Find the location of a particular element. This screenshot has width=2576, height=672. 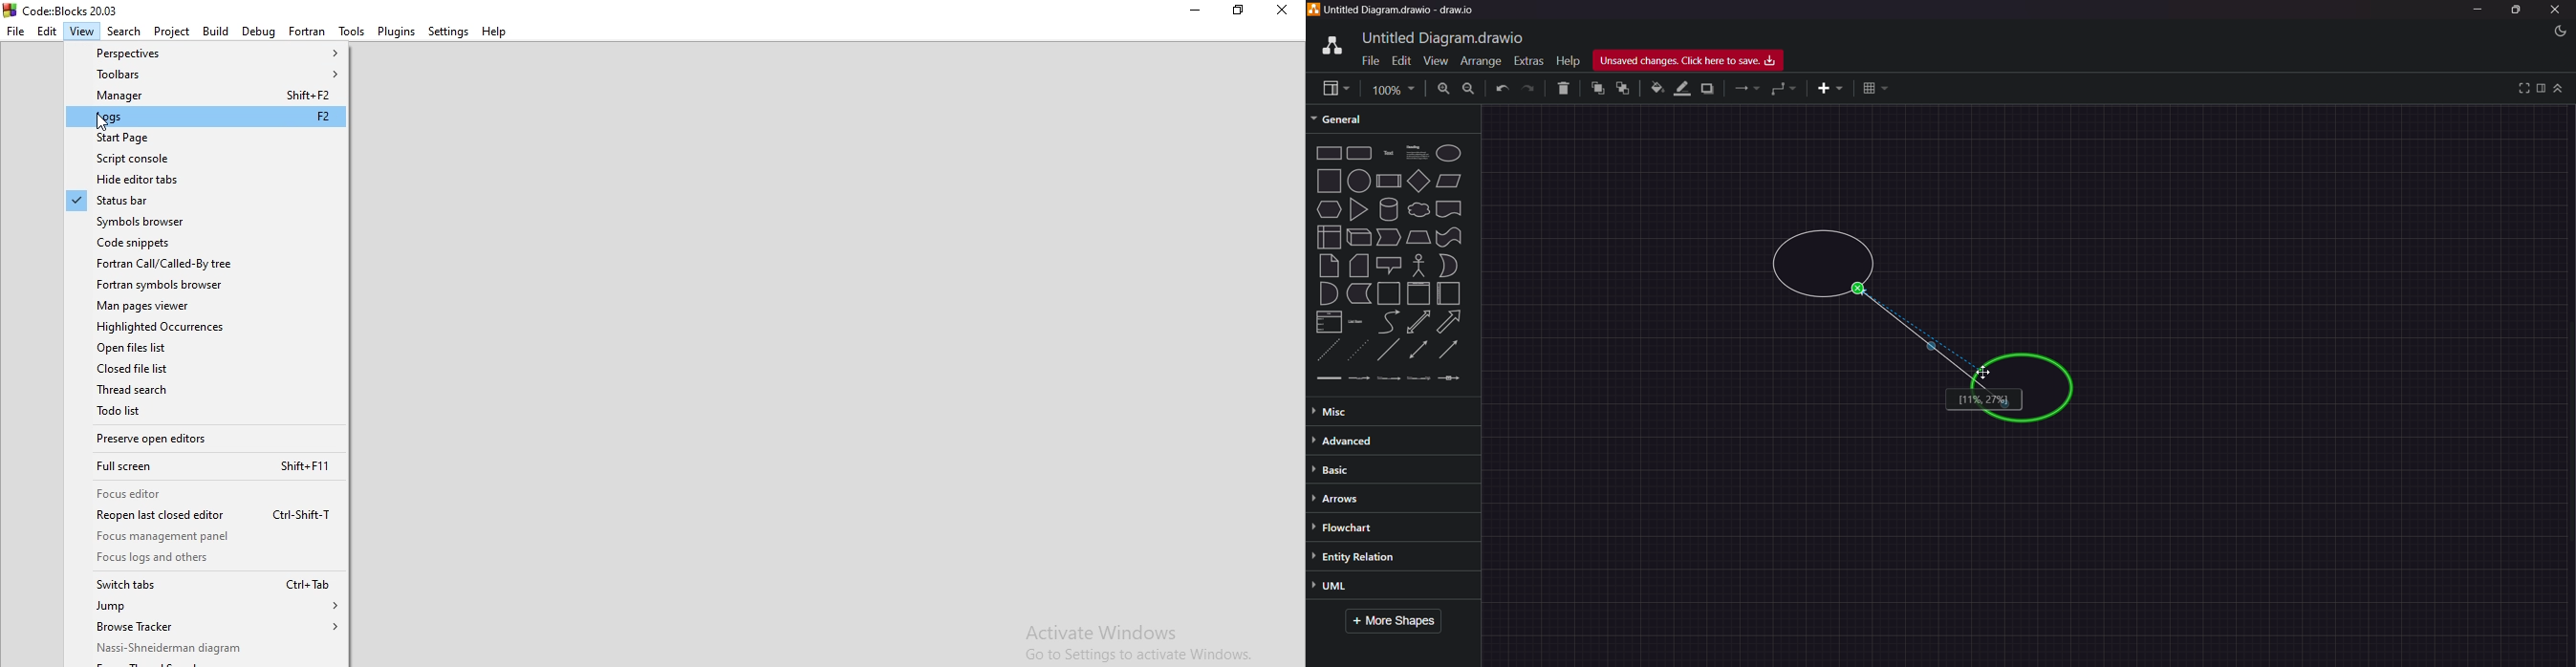

Reopen last closed editor is located at coordinates (206, 515).